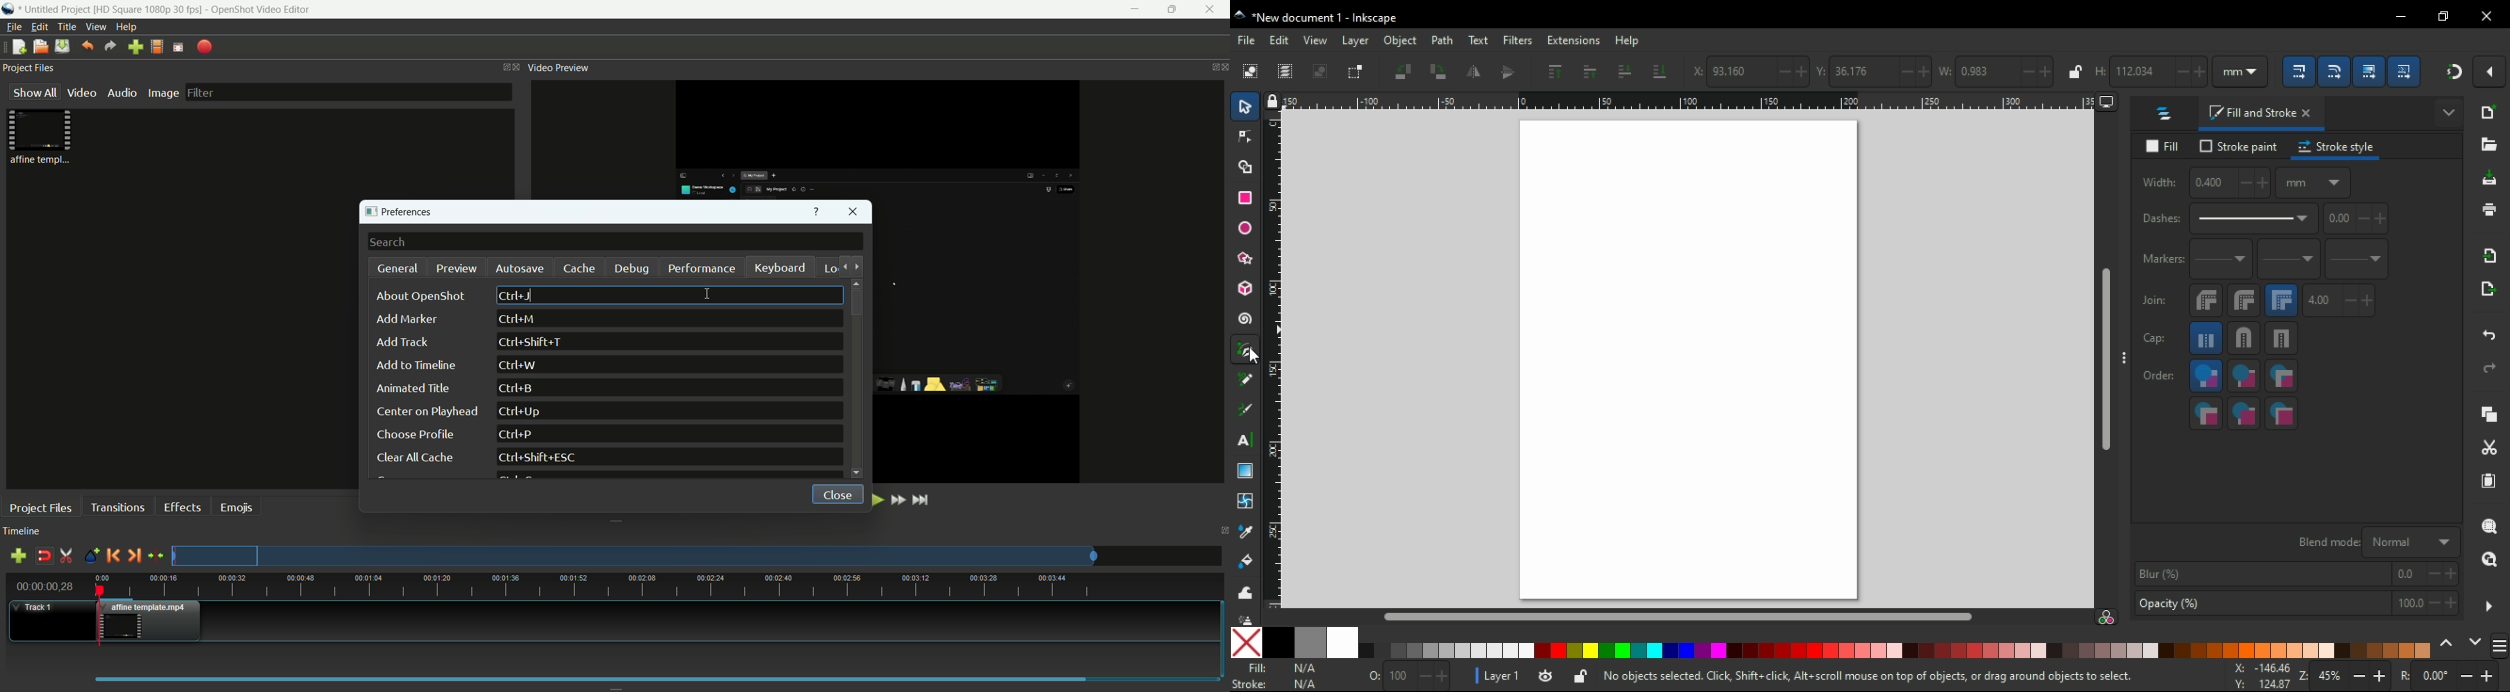  Describe the element at coordinates (1316, 40) in the screenshot. I see `view` at that location.